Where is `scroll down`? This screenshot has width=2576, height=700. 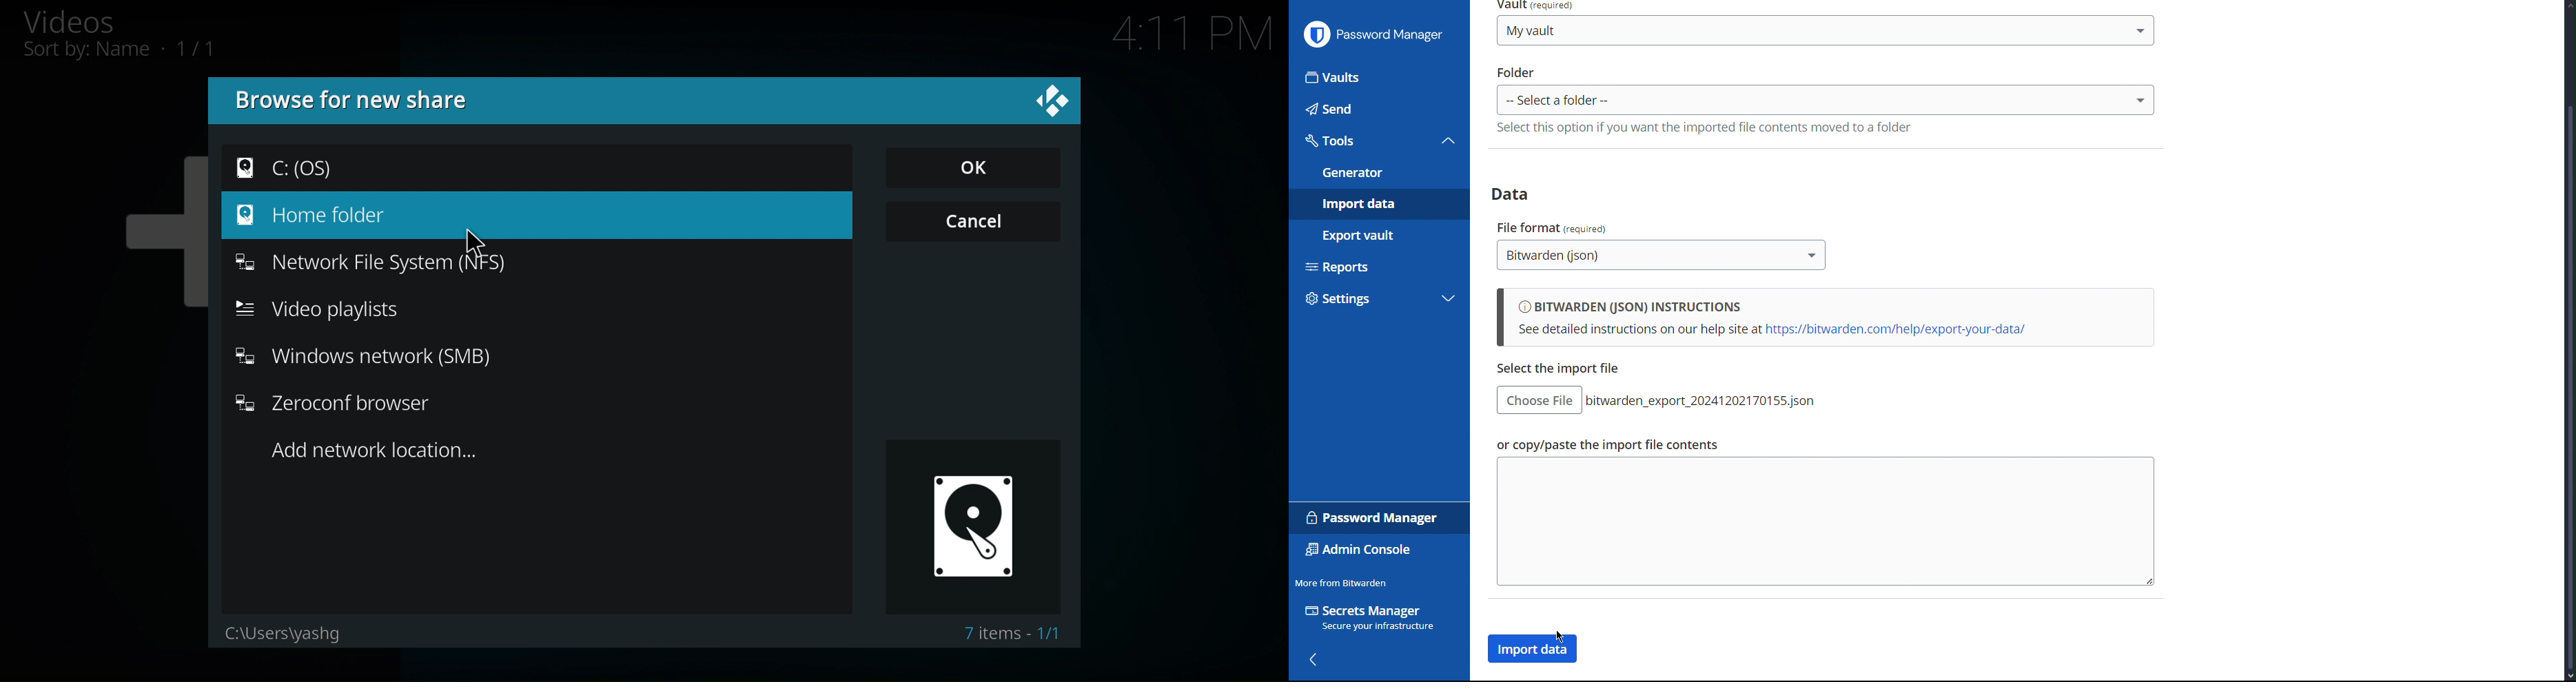
scroll down is located at coordinates (2568, 676).